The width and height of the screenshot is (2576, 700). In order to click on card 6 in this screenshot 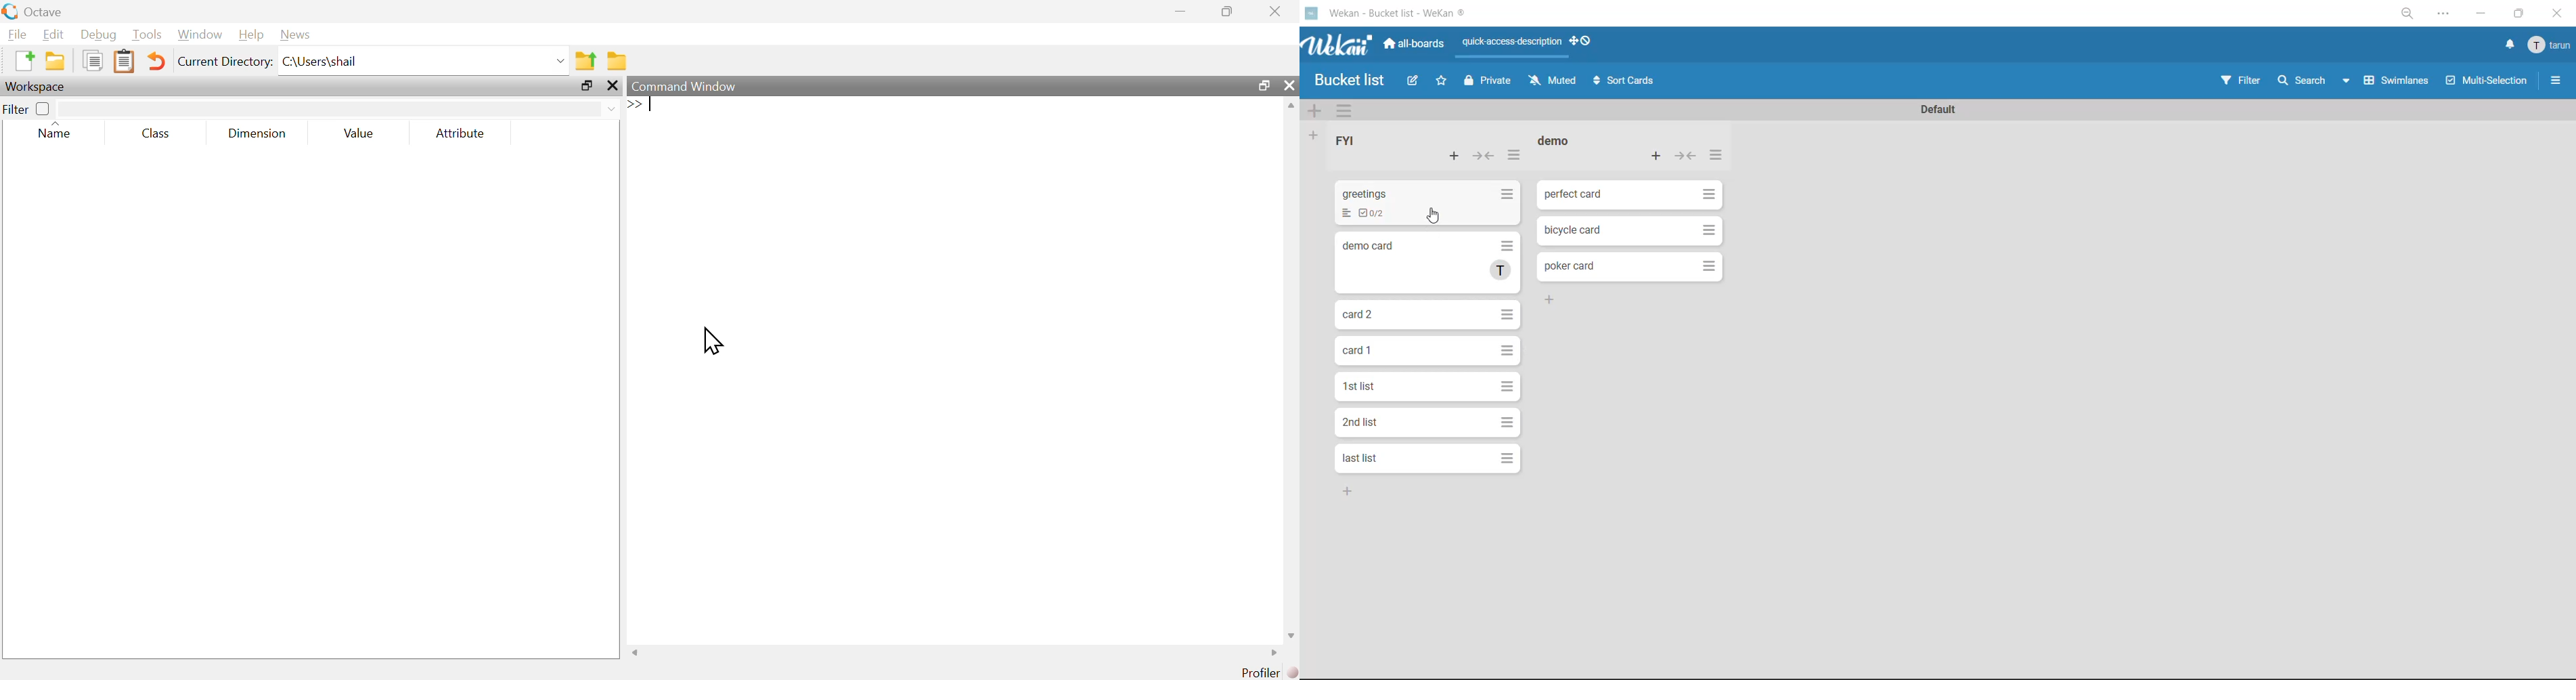, I will do `click(1425, 422)`.